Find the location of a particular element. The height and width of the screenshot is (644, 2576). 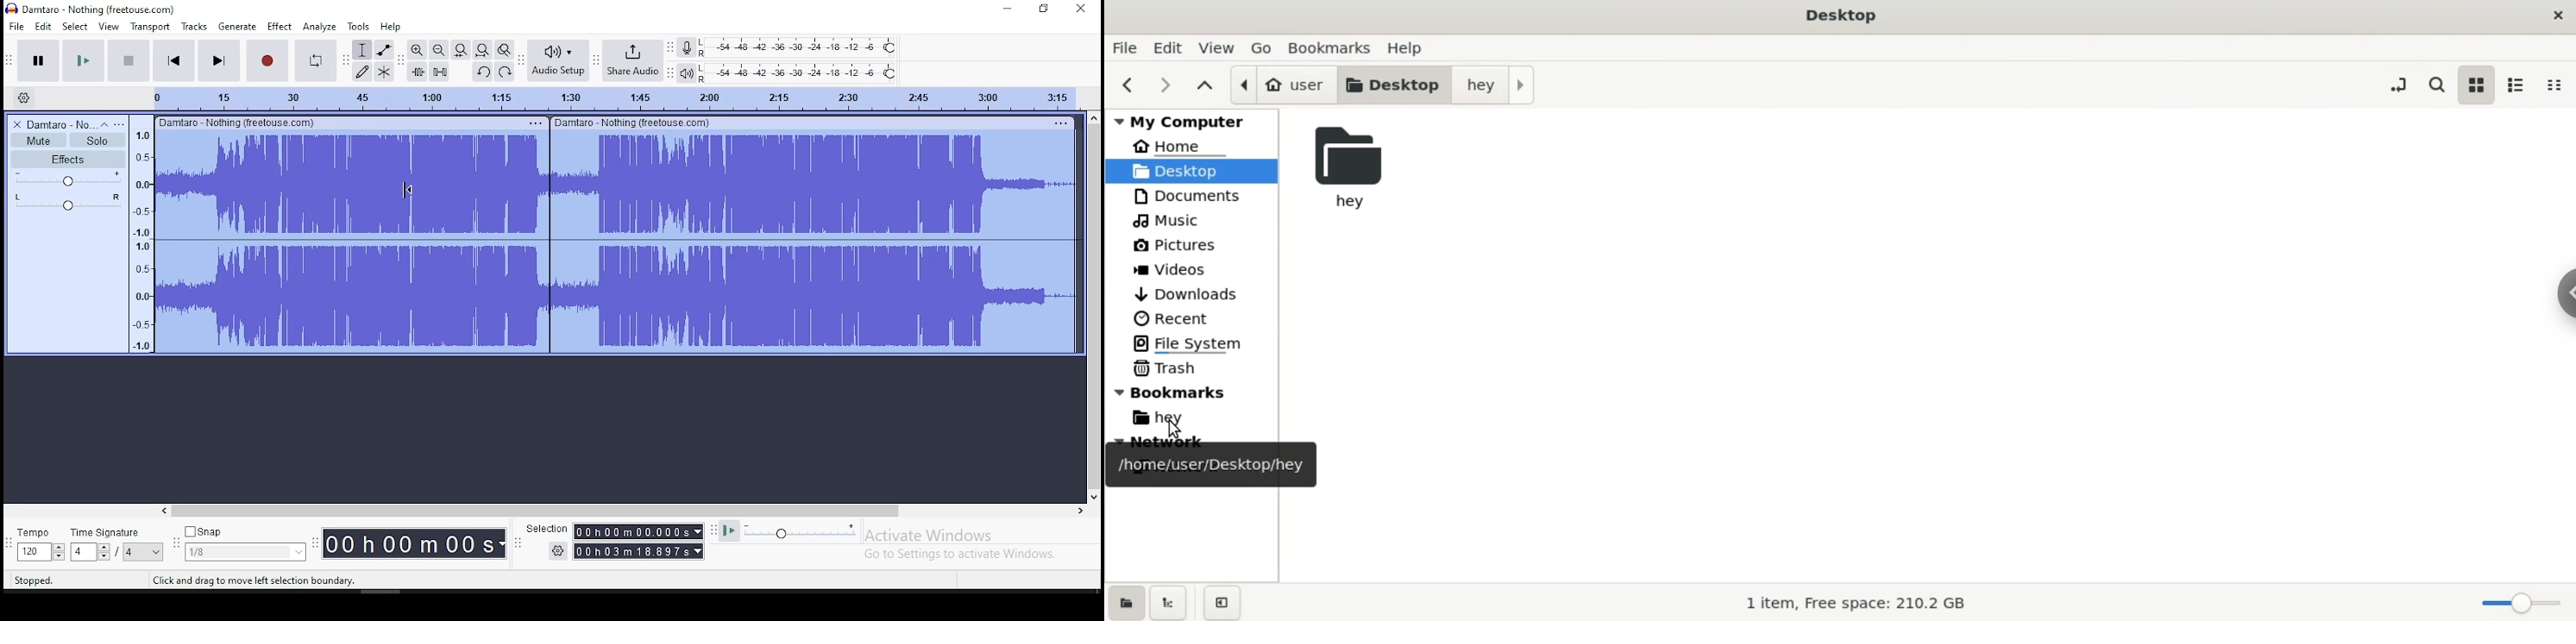

playback level is located at coordinates (802, 72).